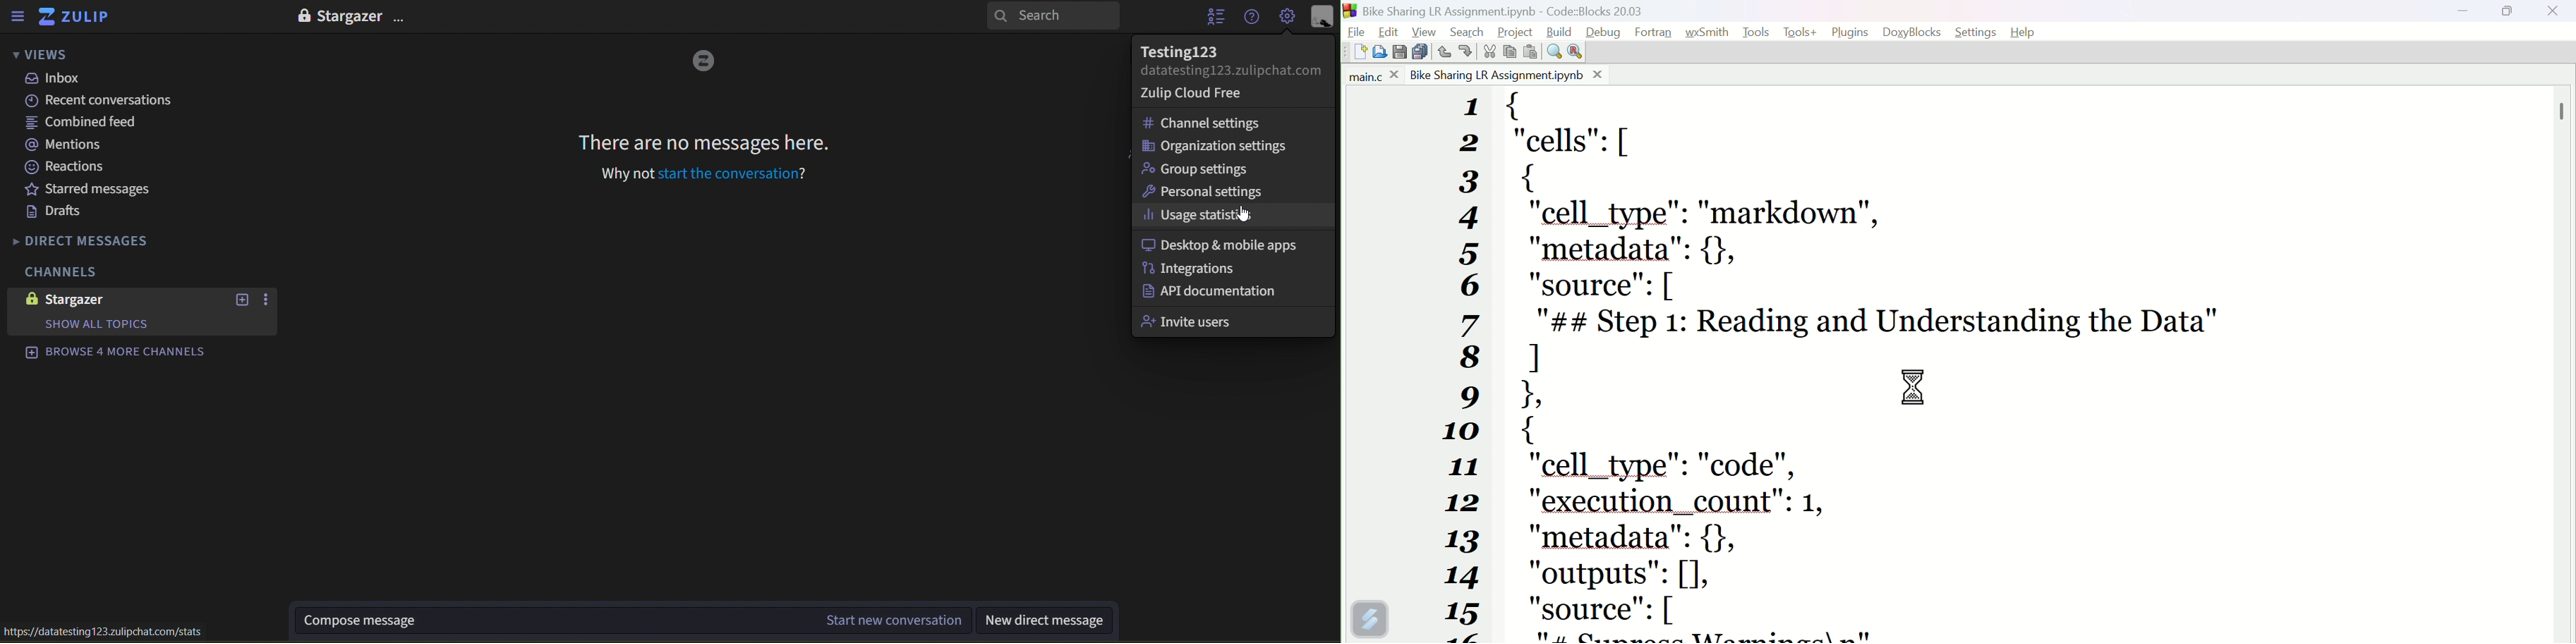 Image resolution: width=2576 pixels, height=644 pixels. Describe the element at coordinates (1193, 269) in the screenshot. I see `integrations` at that location.